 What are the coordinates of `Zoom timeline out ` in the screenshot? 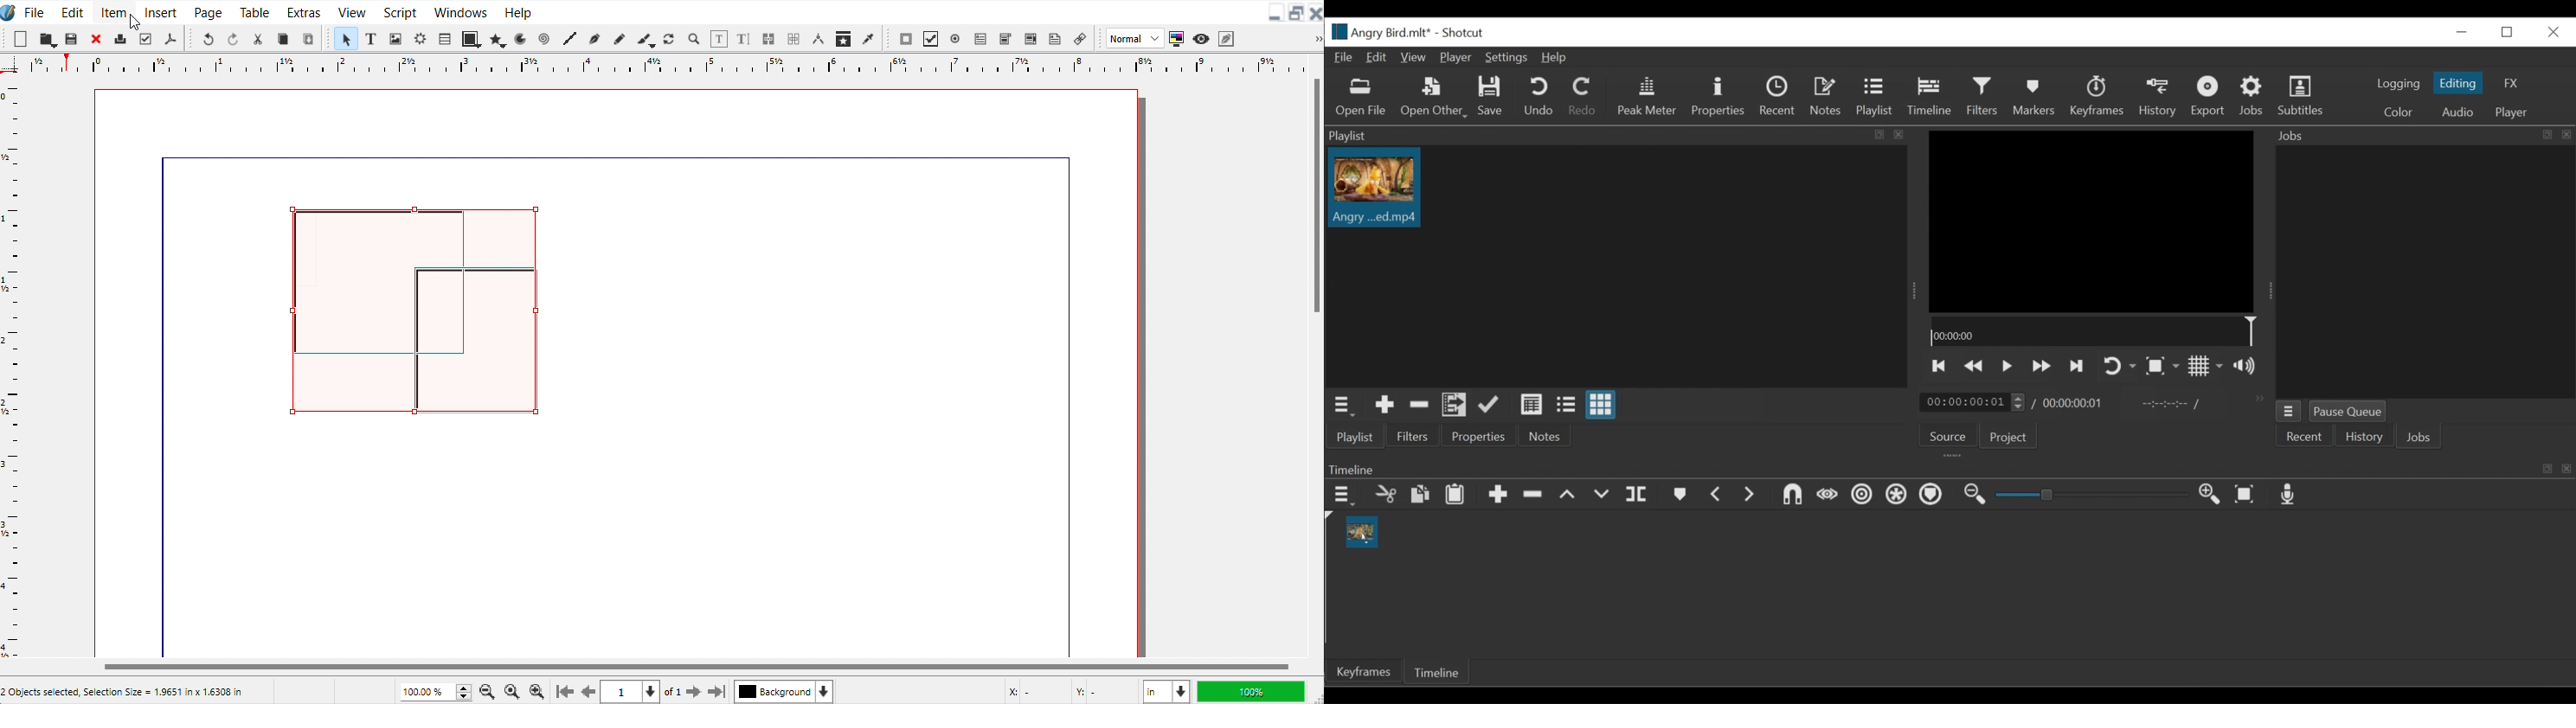 It's located at (1979, 494).